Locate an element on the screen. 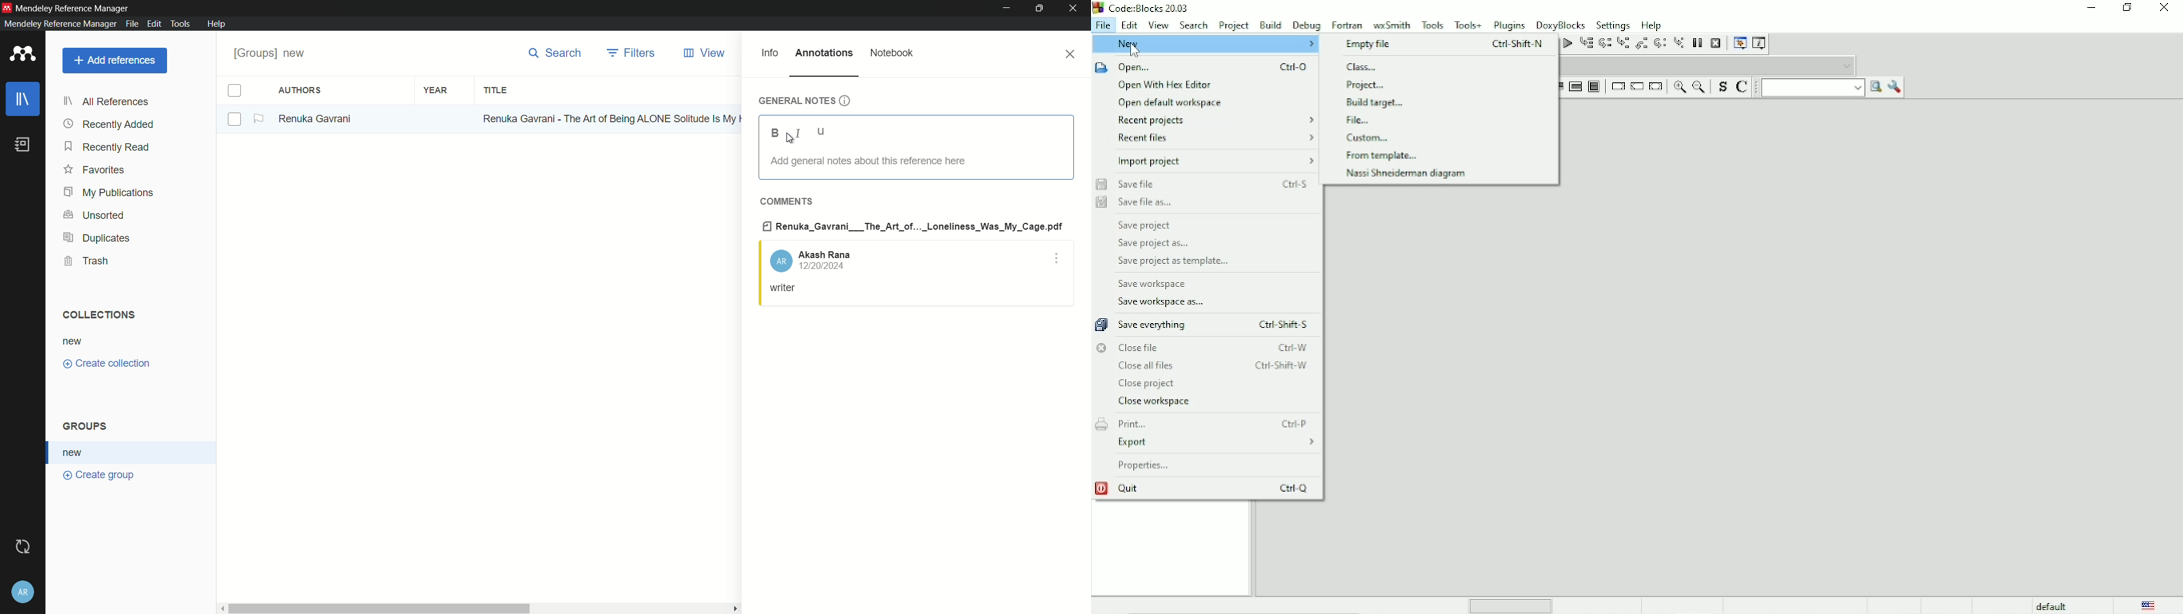  New is located at coordinates (1205, 44).